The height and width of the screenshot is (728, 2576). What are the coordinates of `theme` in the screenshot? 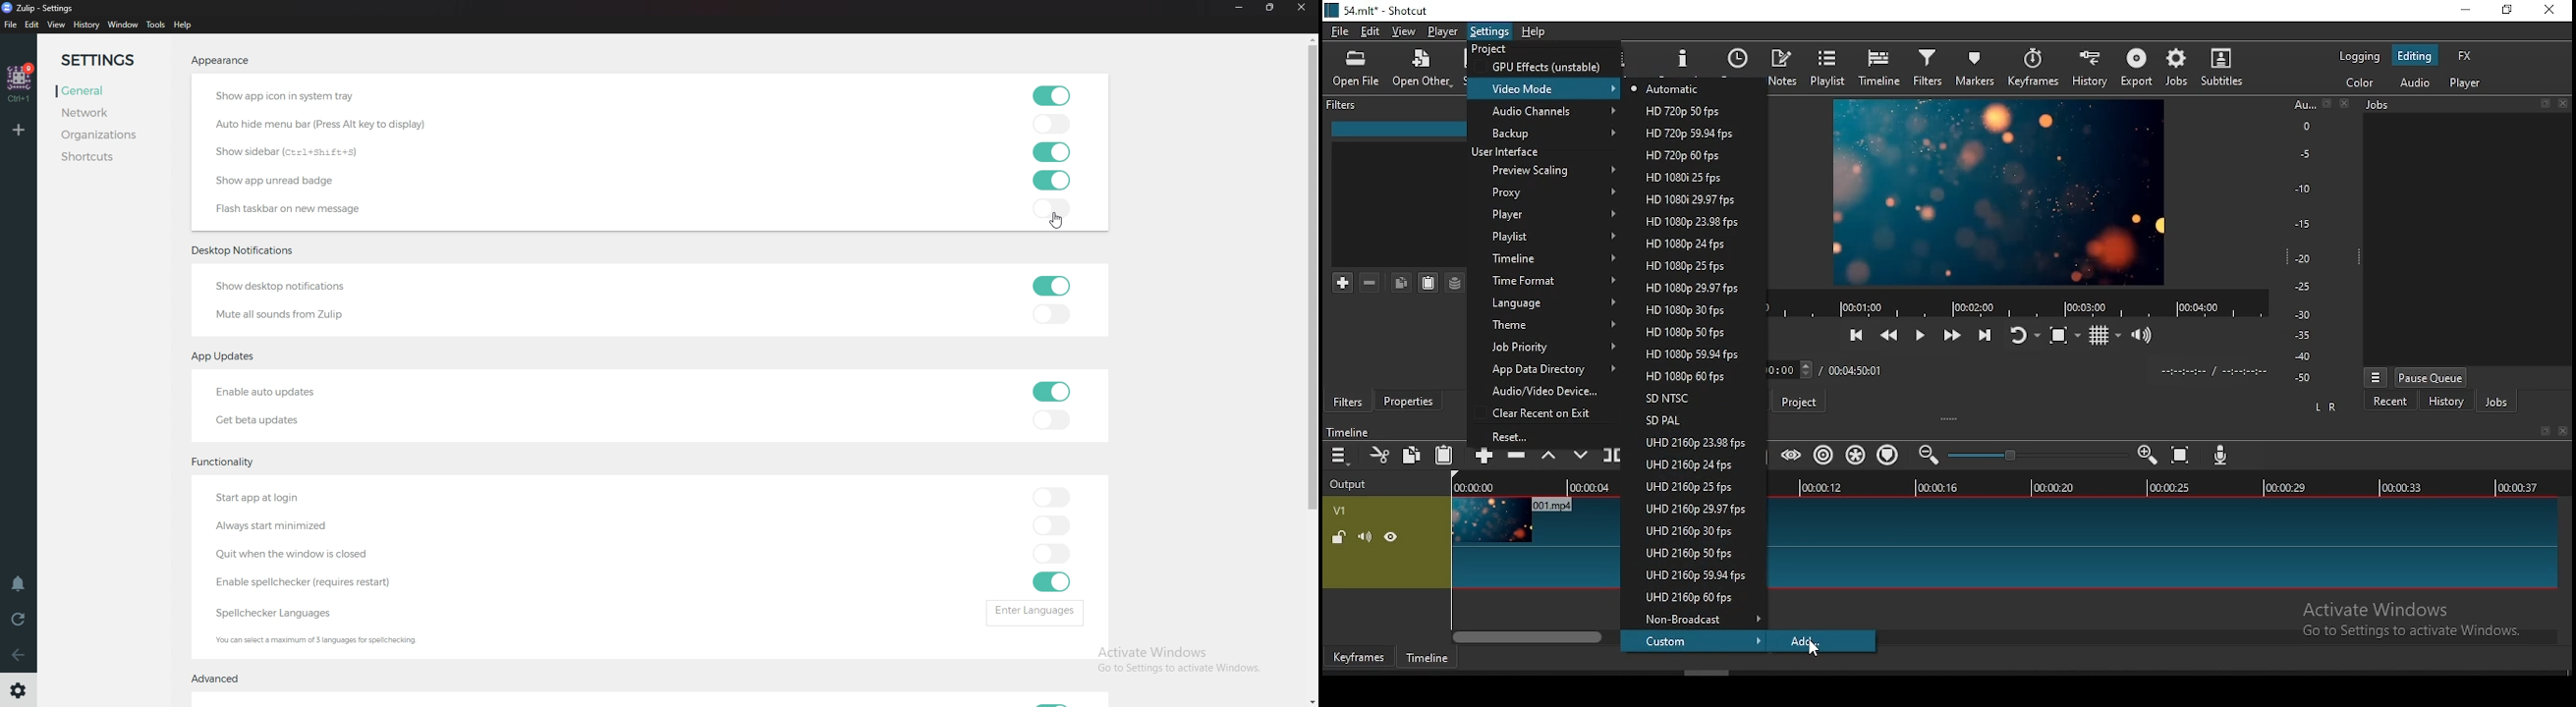 It's located at (1545, 327).